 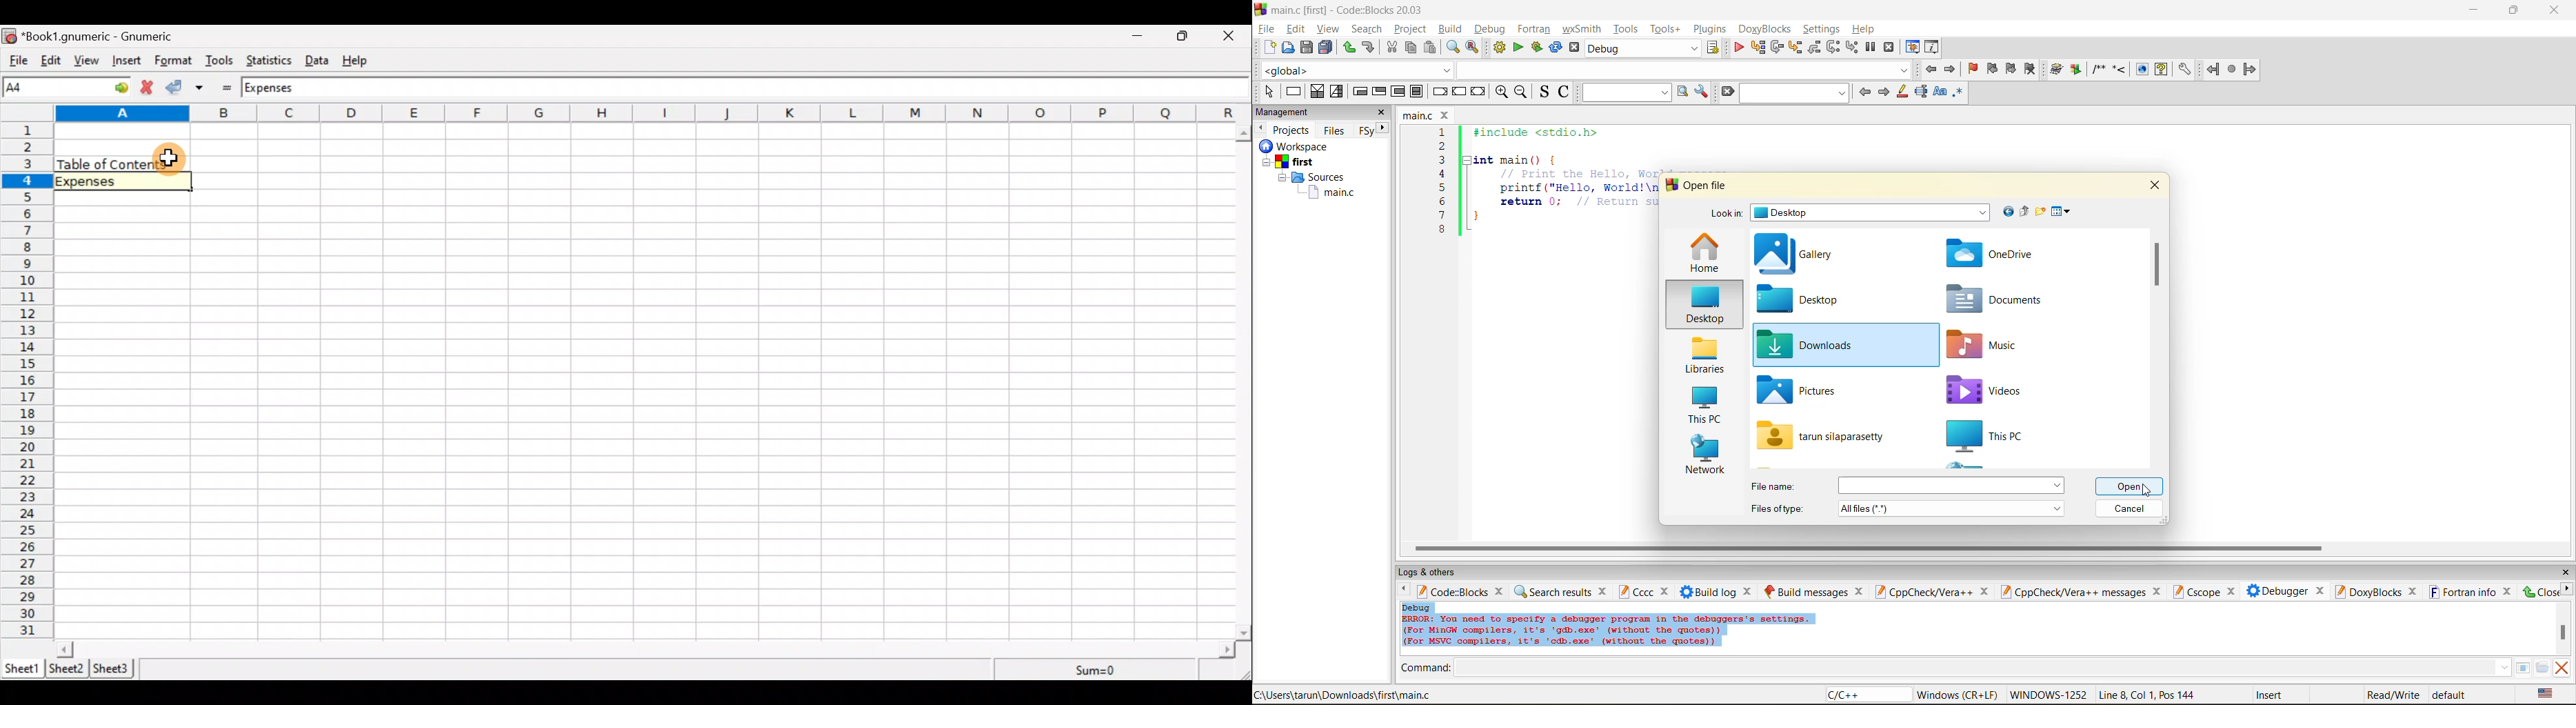 What do you see at coordinates (1921, 92) in the screenshot?
I see `selected text` at bounding box center [1921, 92].